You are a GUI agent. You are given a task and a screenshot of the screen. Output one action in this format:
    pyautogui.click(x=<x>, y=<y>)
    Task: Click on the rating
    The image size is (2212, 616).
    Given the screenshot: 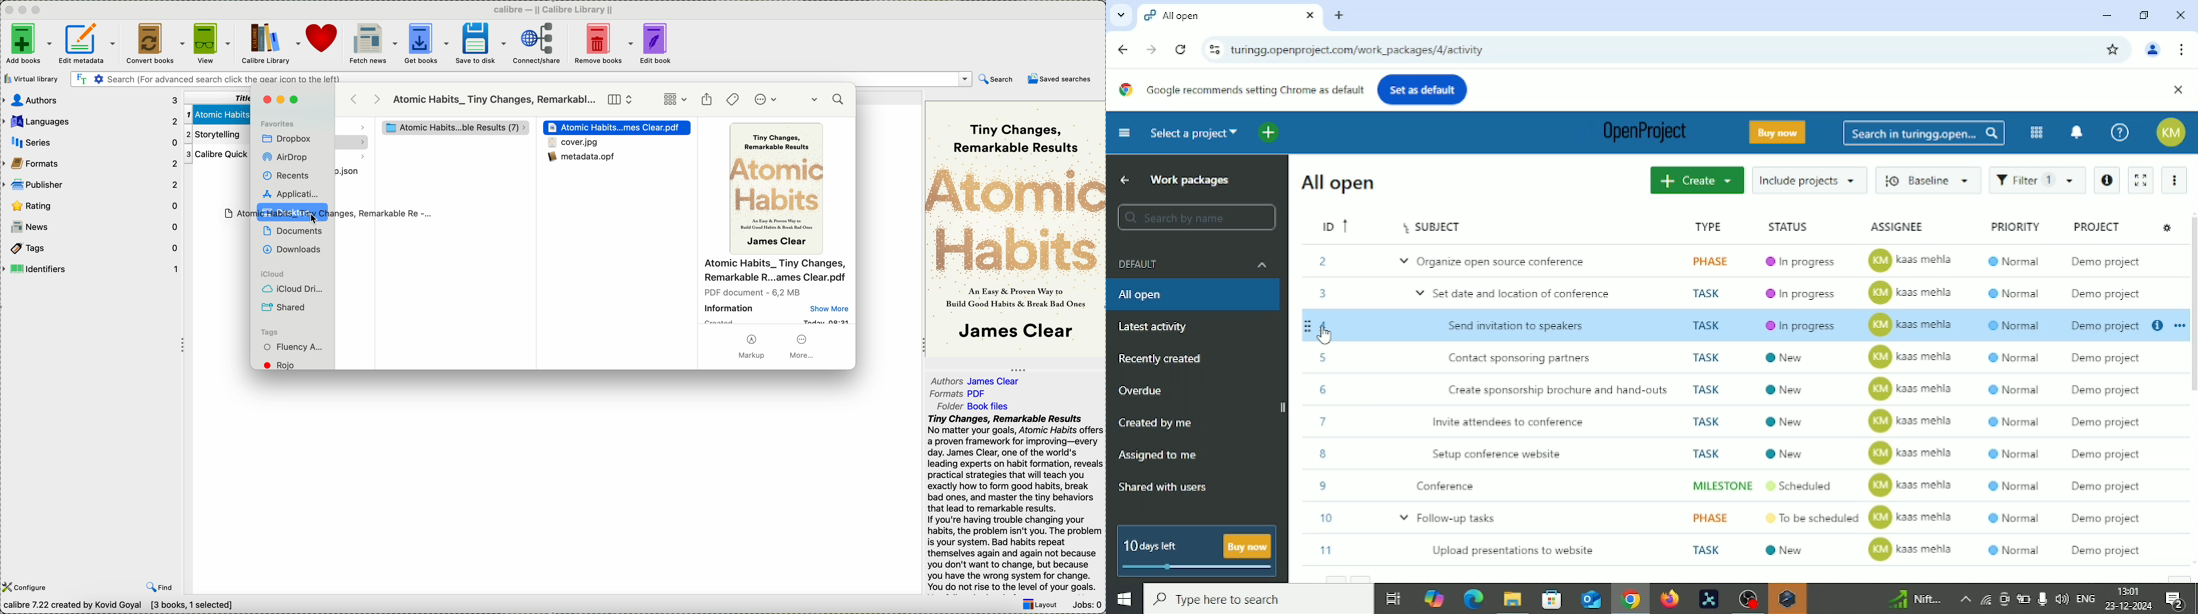 What is the action you would take?
    pyautogui.click(x=93, y=205)
    